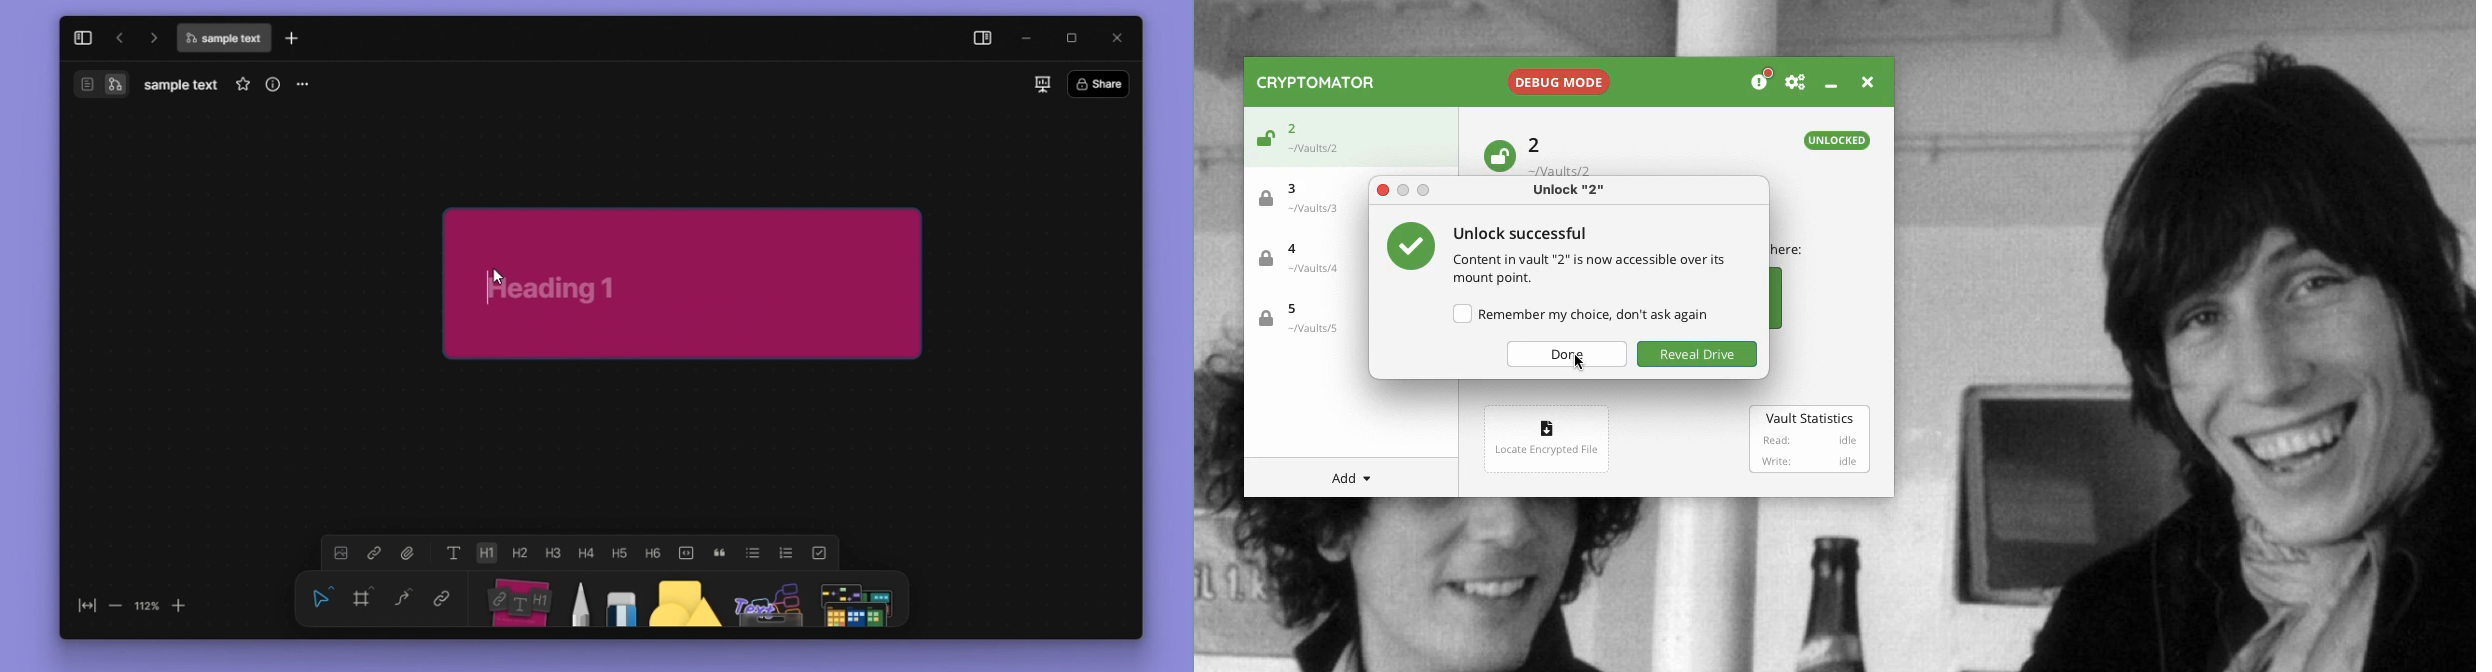 The width and height of the screenshot is (2492, 672). I want to click on Minimize, so click(1830, 85).